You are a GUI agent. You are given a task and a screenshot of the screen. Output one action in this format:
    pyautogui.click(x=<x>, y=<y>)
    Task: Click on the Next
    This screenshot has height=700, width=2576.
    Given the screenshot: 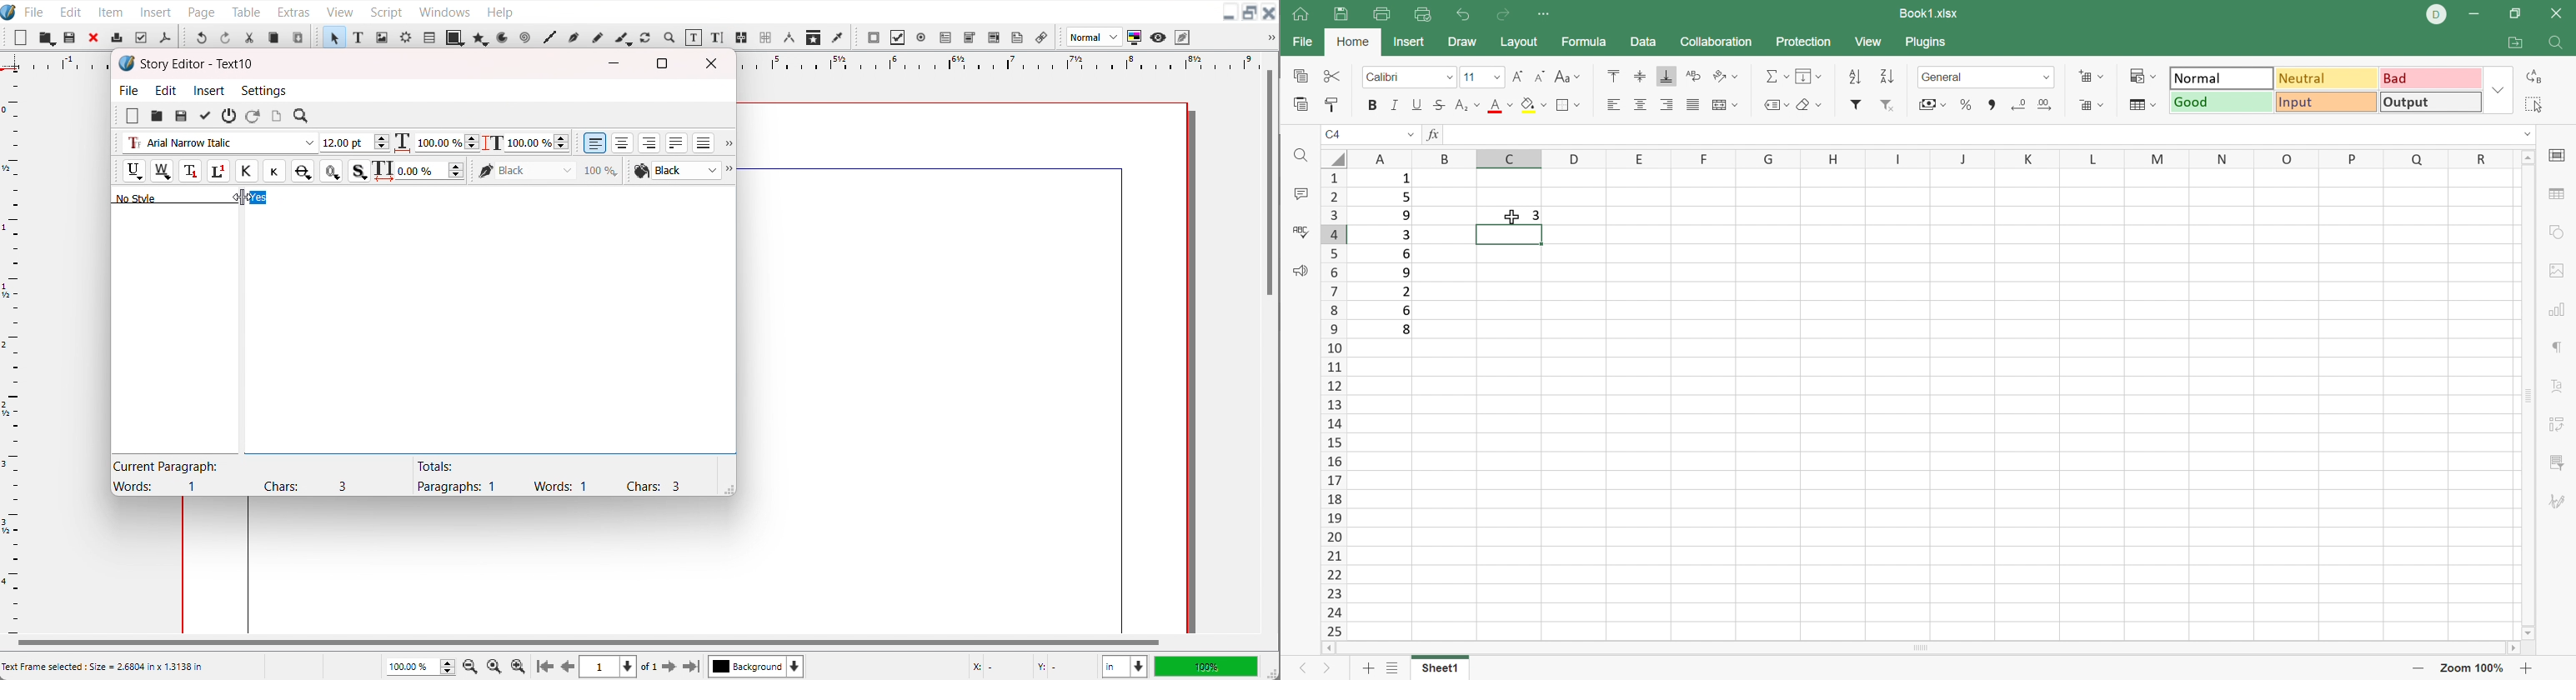 What is the action you would take?
    pyautogui.click(x=1327, y=671)
    